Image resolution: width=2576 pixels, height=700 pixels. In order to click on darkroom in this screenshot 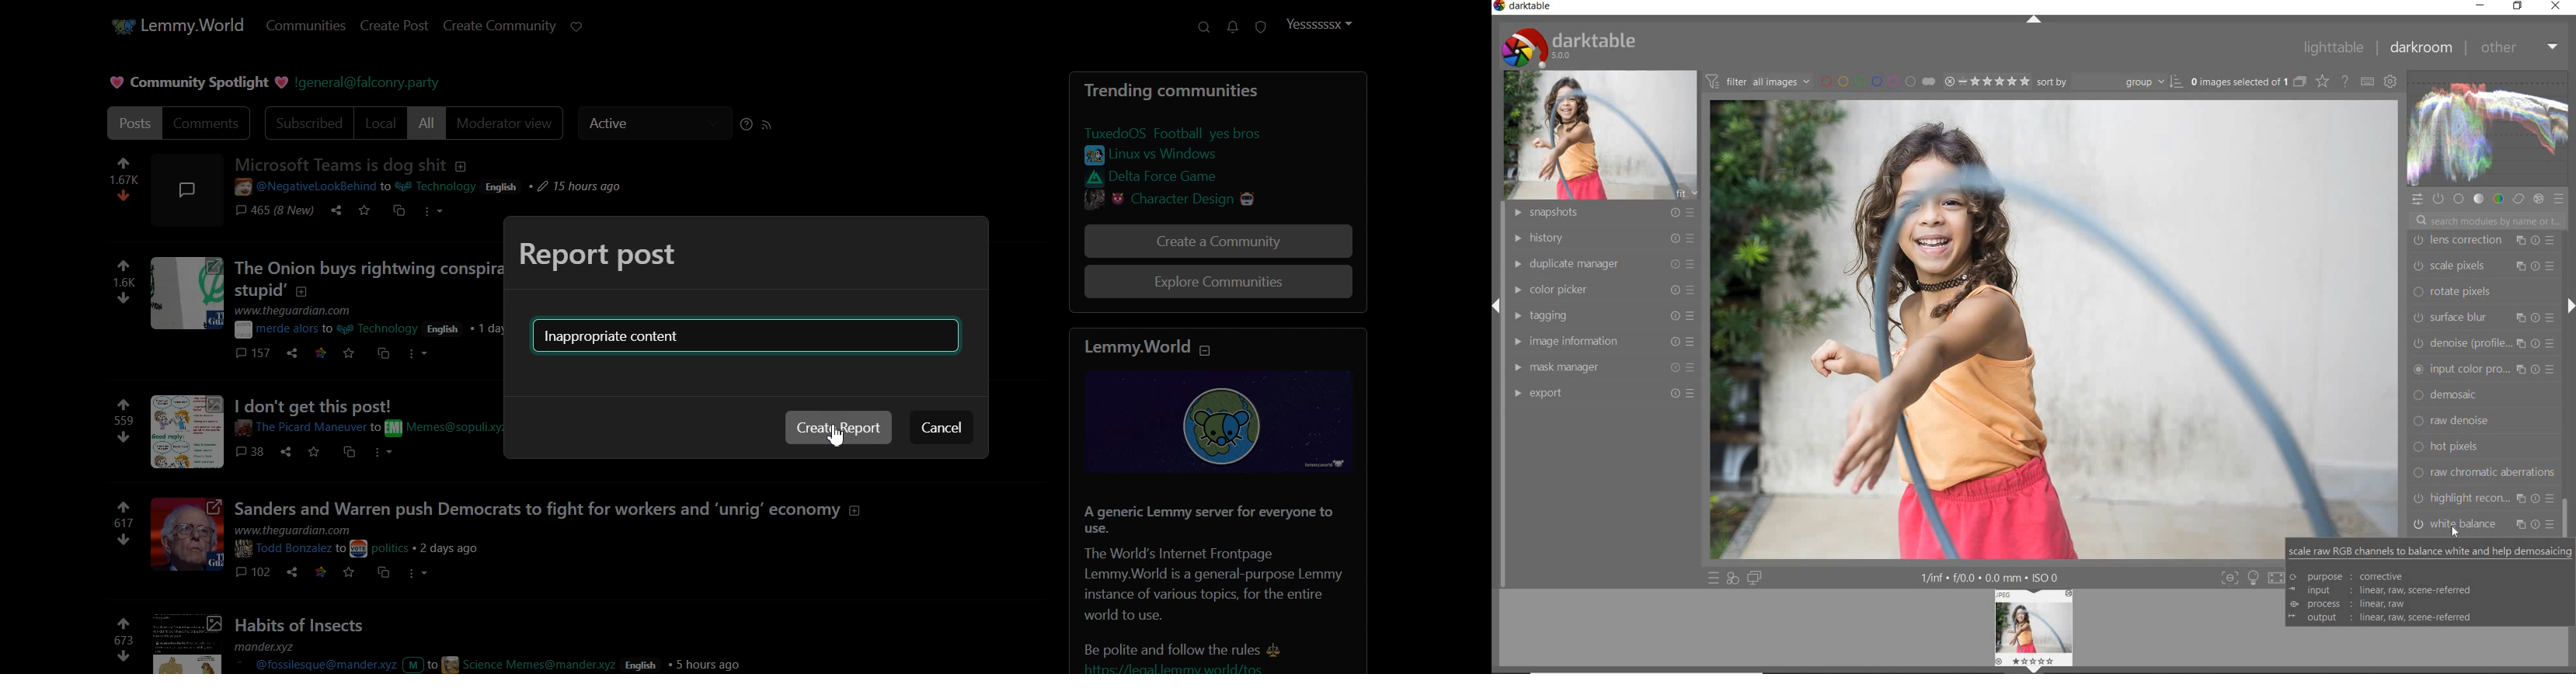, I will do `click(2424, 48)`.